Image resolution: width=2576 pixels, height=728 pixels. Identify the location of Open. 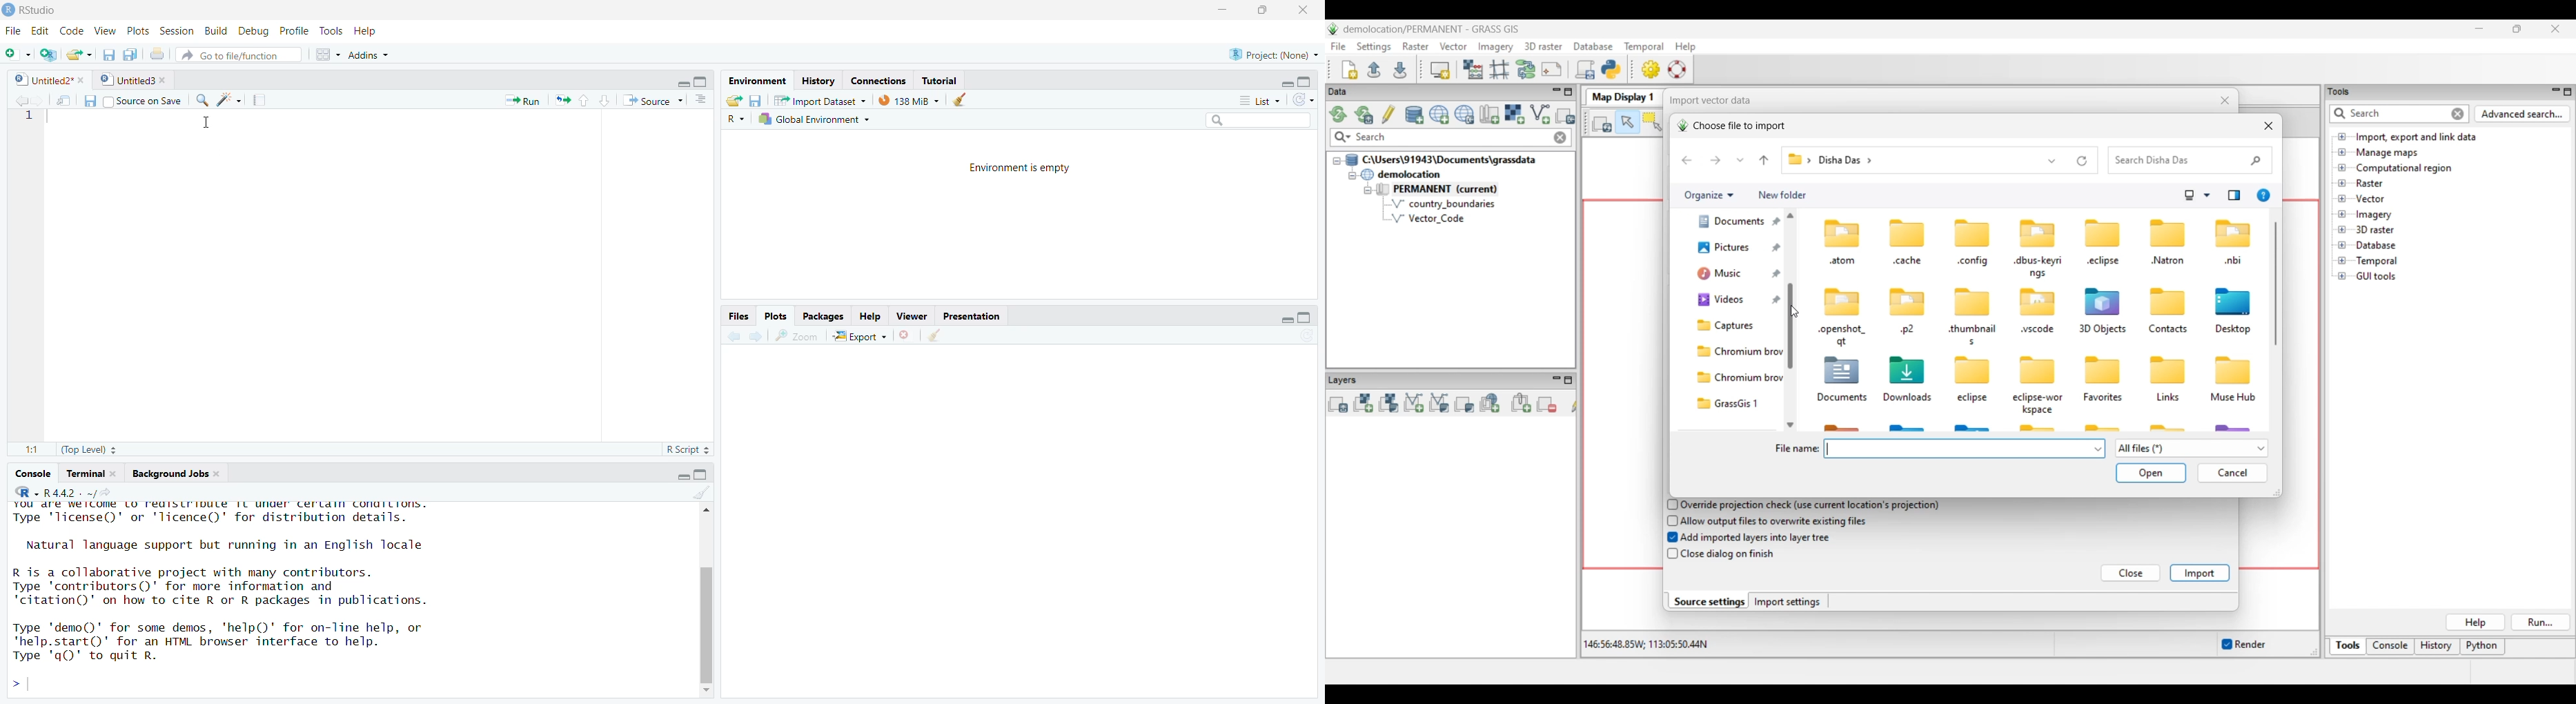
(732, 100).